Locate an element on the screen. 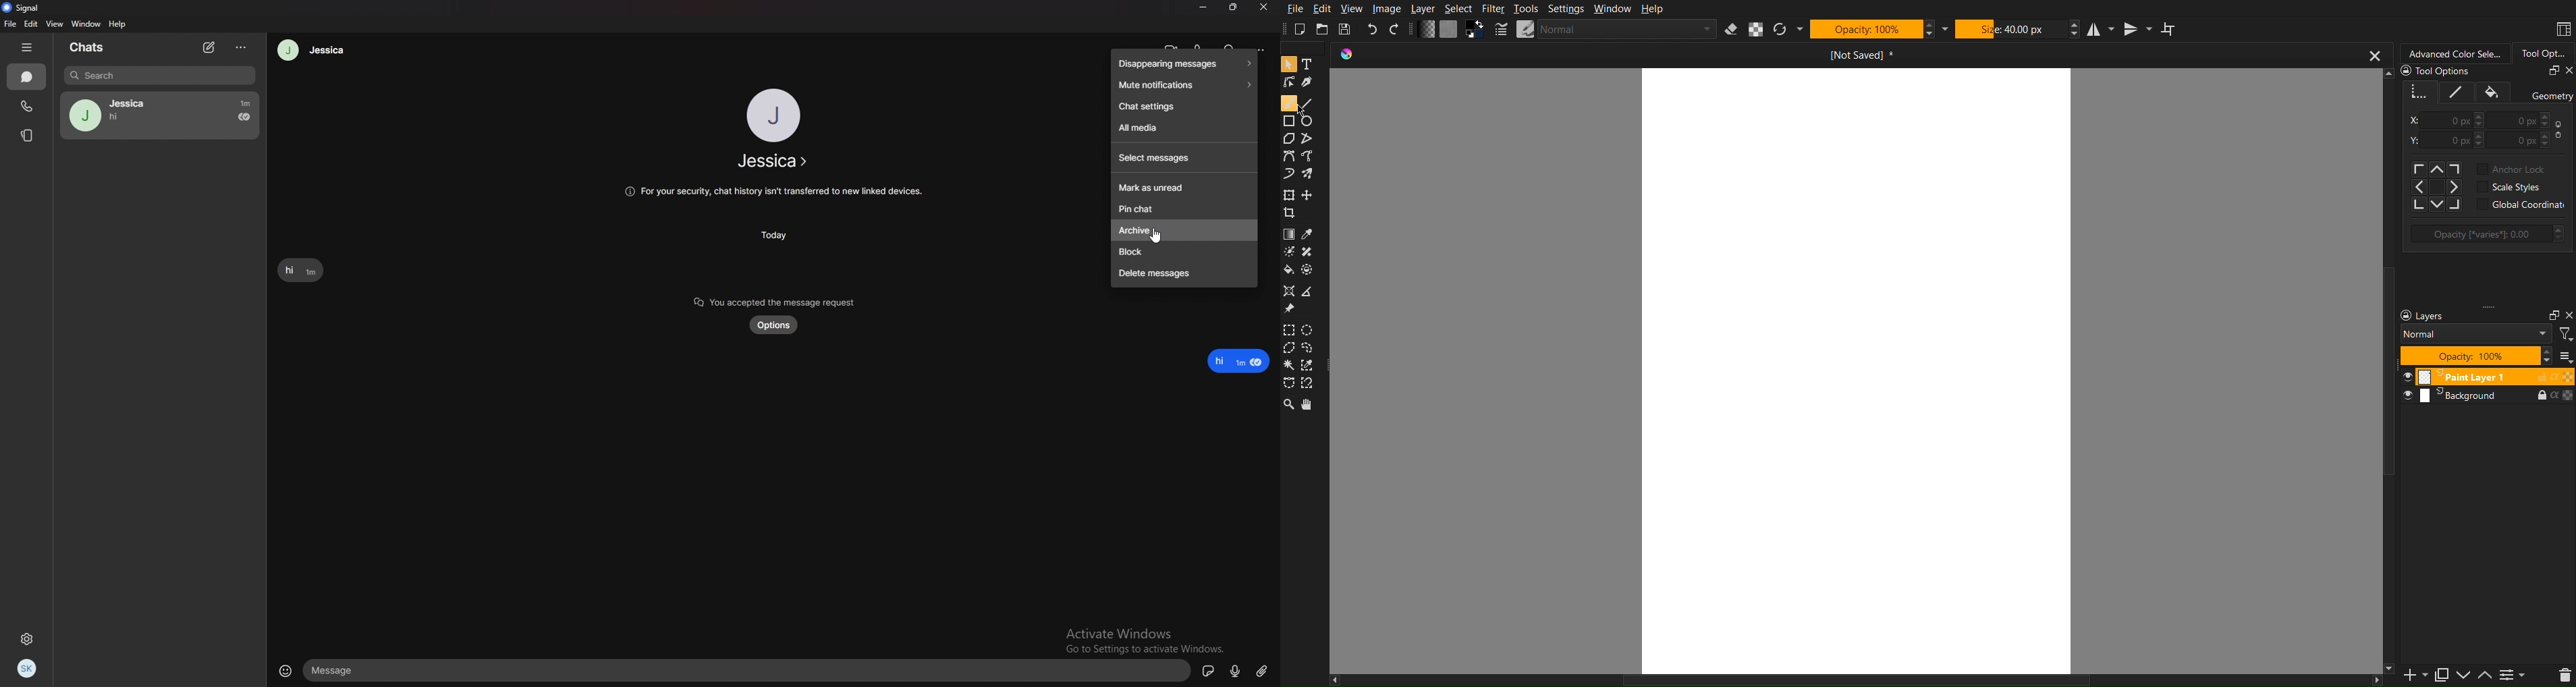 This screenshot has width=2576, height=700. Scale Styles is located at coordinates (2509, 186).